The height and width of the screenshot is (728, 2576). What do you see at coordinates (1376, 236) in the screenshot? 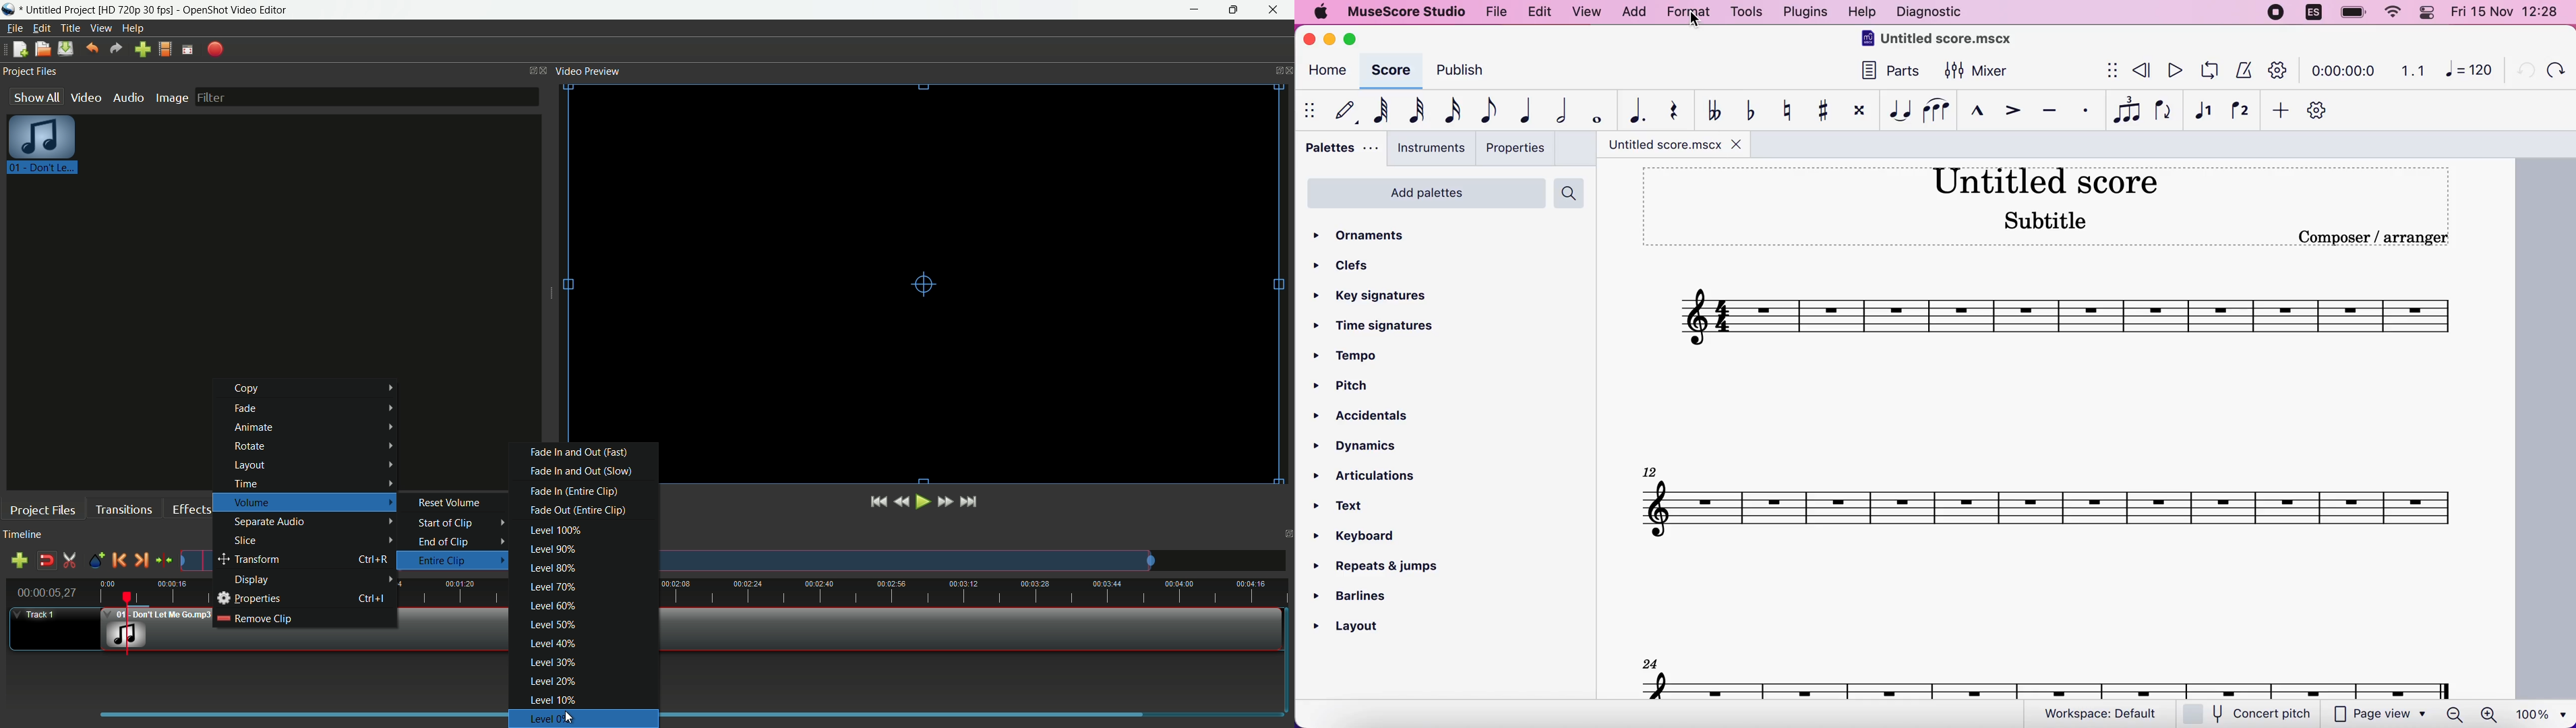
I see `ornaments` at bounding box center [1376, 236].